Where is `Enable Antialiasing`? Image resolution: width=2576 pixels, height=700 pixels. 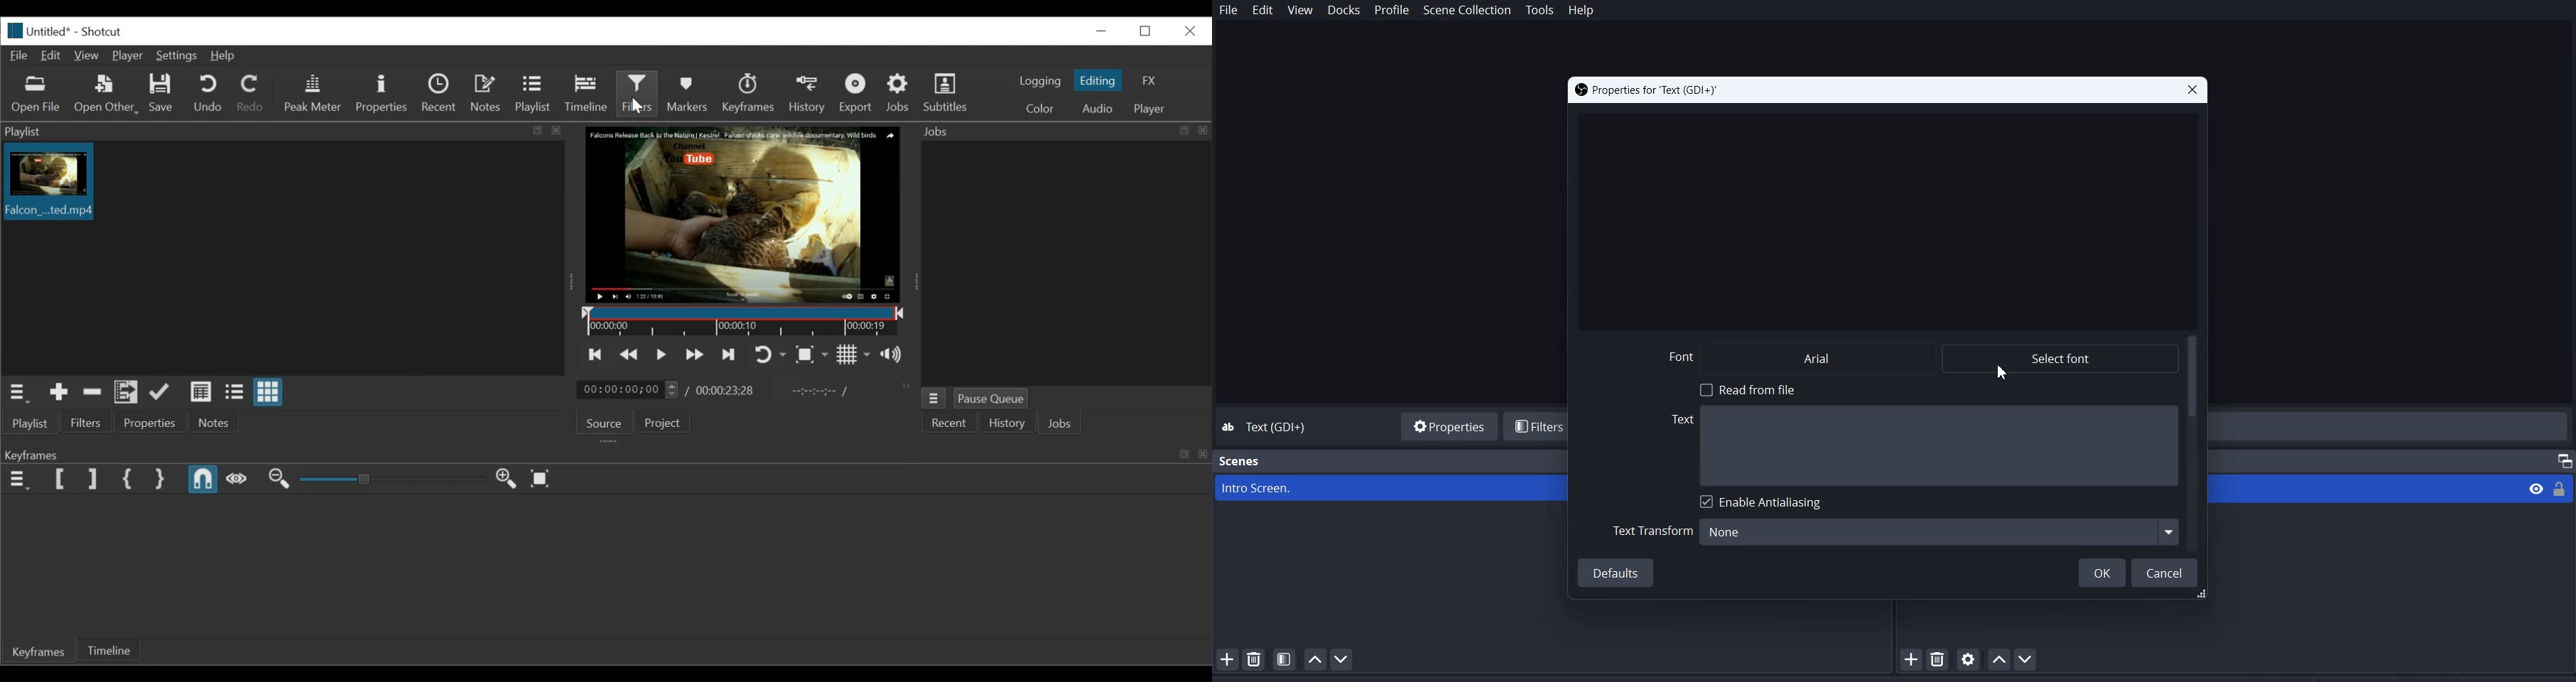 Enable Antialiasing is located at coordinates (1763, 503).